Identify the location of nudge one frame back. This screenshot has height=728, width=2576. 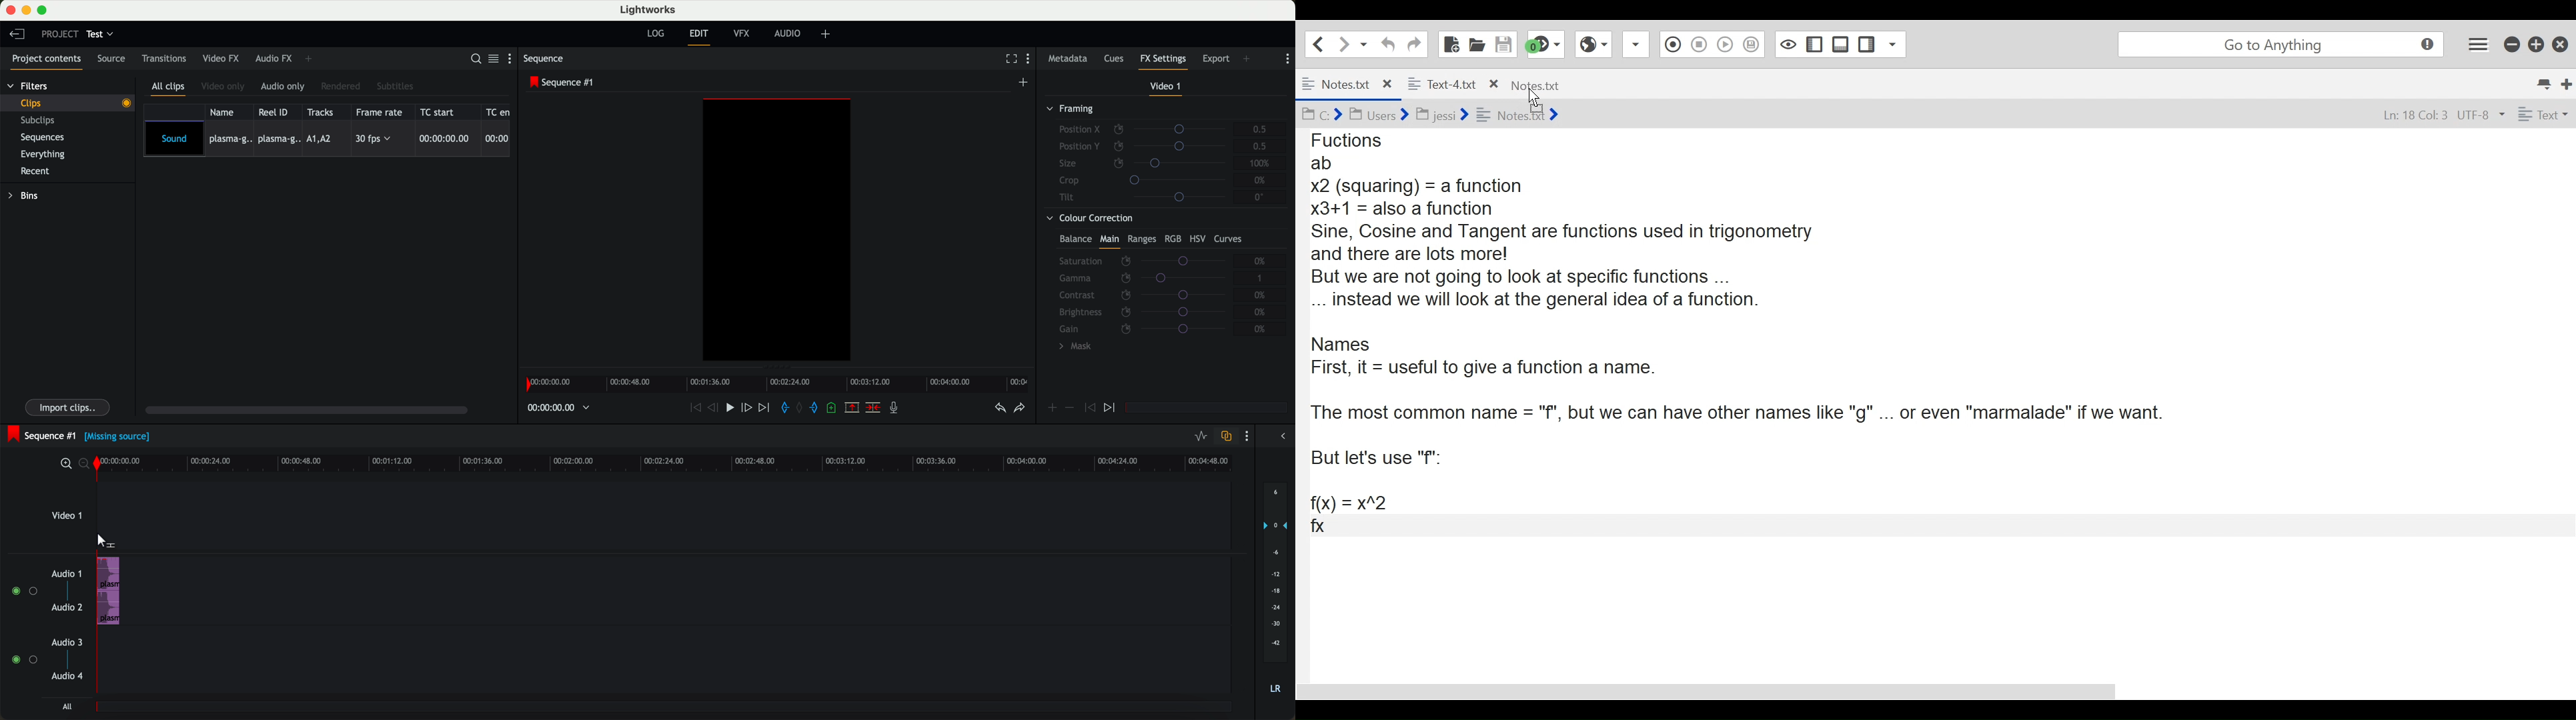
(716, 408).